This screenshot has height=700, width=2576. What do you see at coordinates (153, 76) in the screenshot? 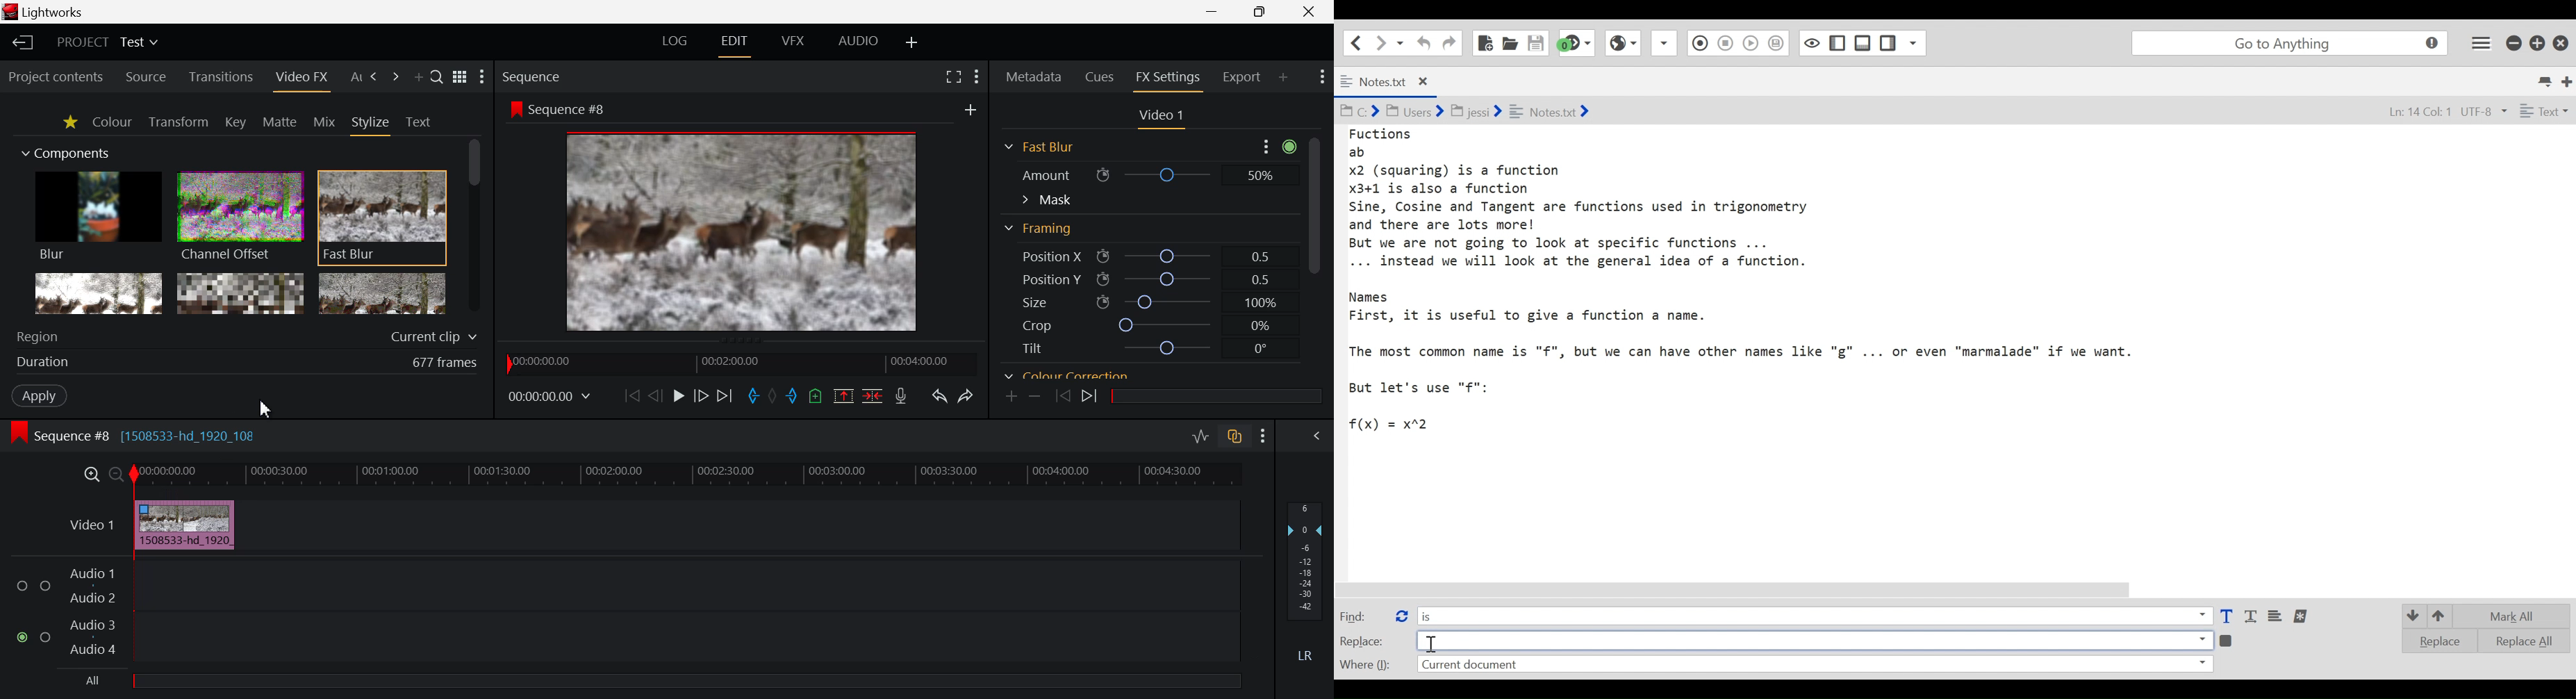
I see `Source` at bounding box center [153, 76].